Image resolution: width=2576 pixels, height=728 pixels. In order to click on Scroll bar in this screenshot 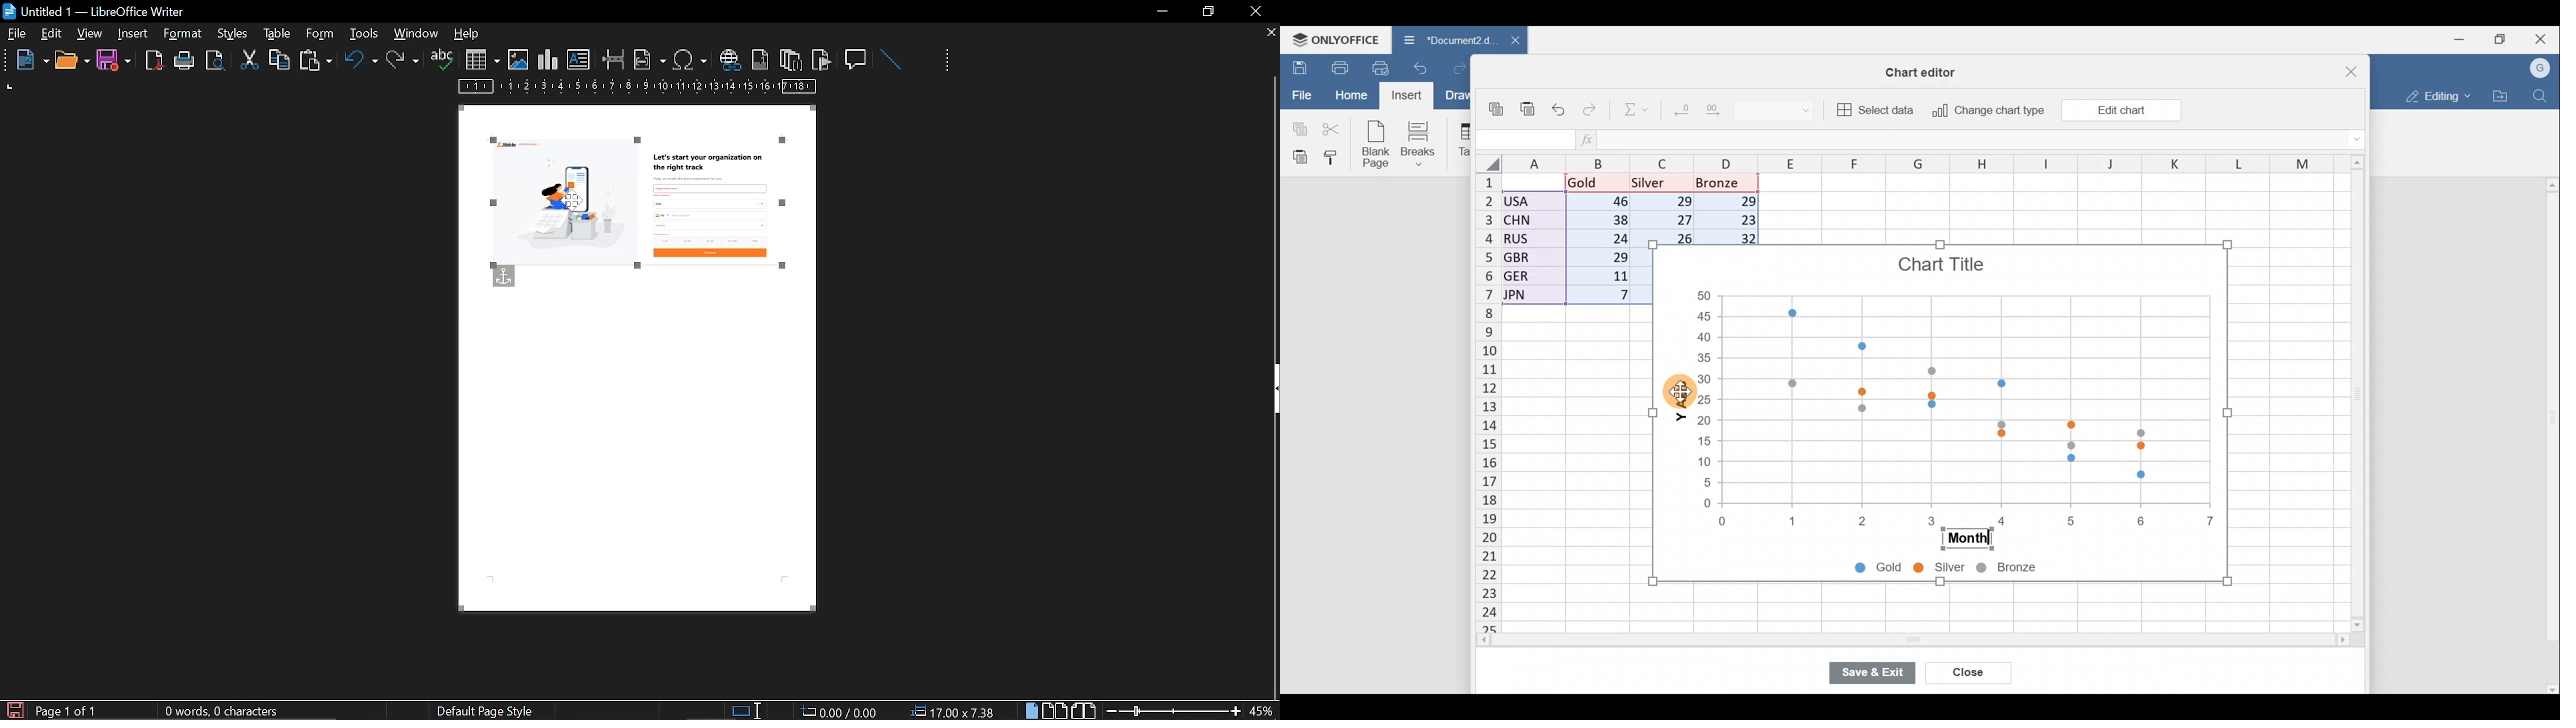, I will do `click(2549, 435)`.